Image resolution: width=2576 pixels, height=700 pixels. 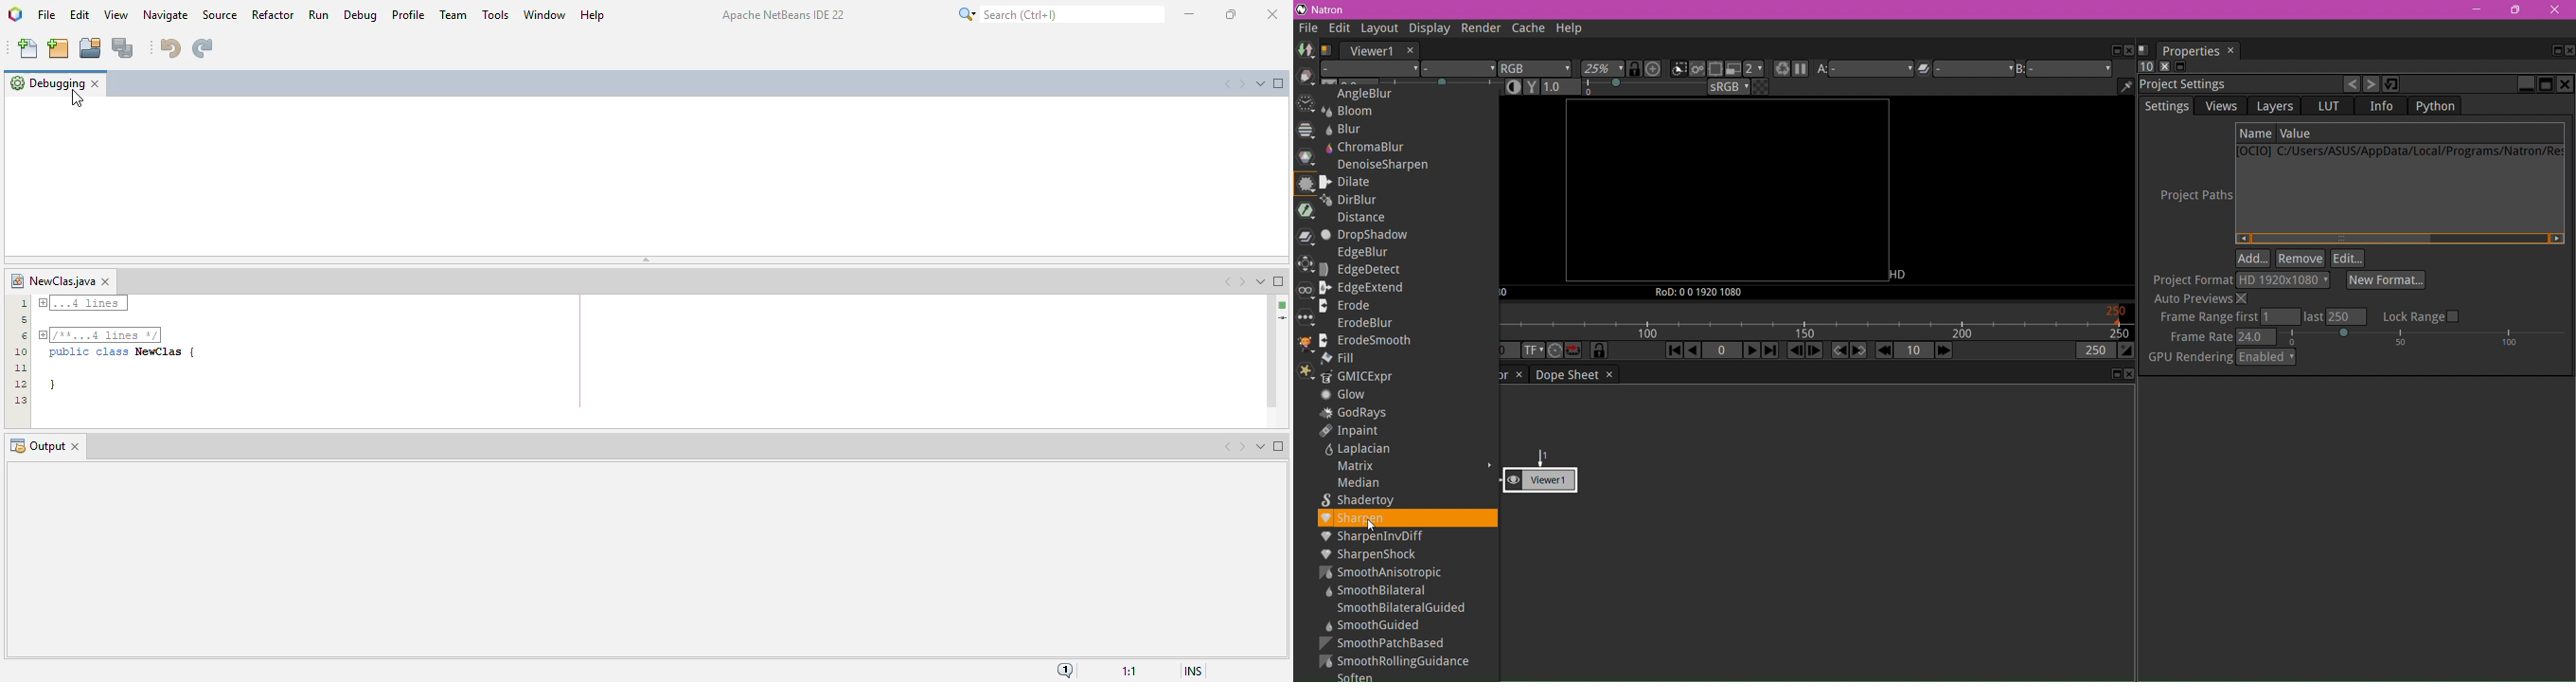 What do you see at coordinates (496, 13) in the screenshot?
I see `tools` at bounding box center [496, 13].